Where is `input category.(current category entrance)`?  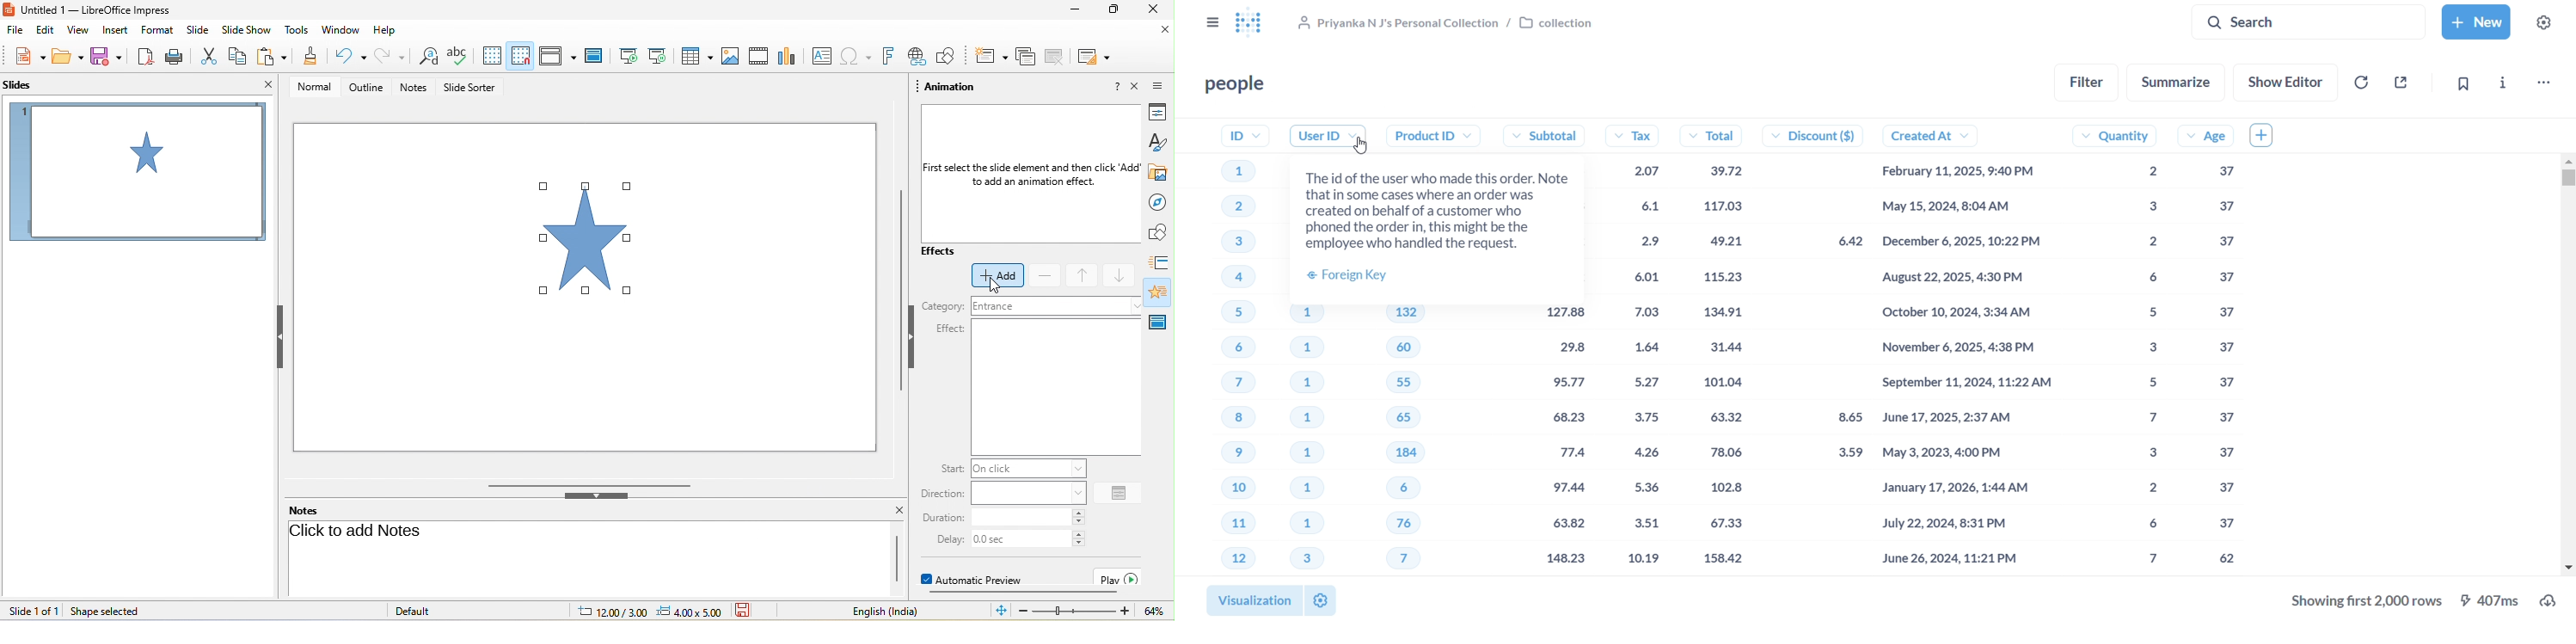
input category.(current category entrance) is located at coordinates (1056, 306).